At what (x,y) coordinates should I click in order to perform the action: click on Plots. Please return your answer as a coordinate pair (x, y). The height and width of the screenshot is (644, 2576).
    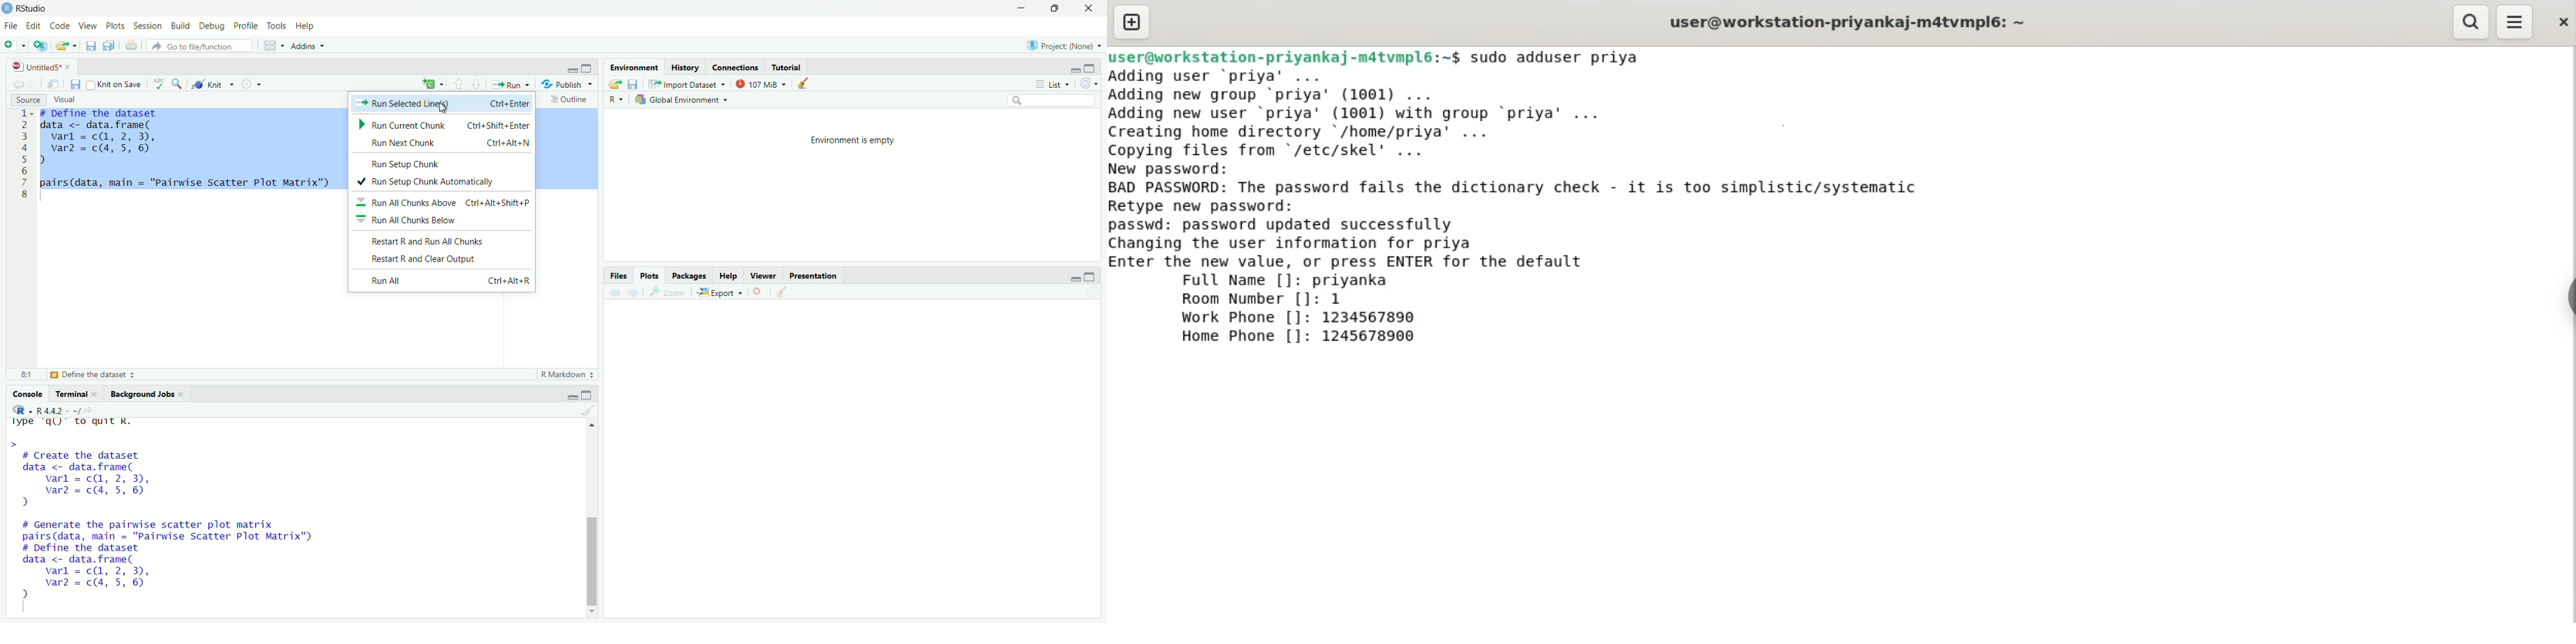
    Looking at the image, I should click on (650, 275).